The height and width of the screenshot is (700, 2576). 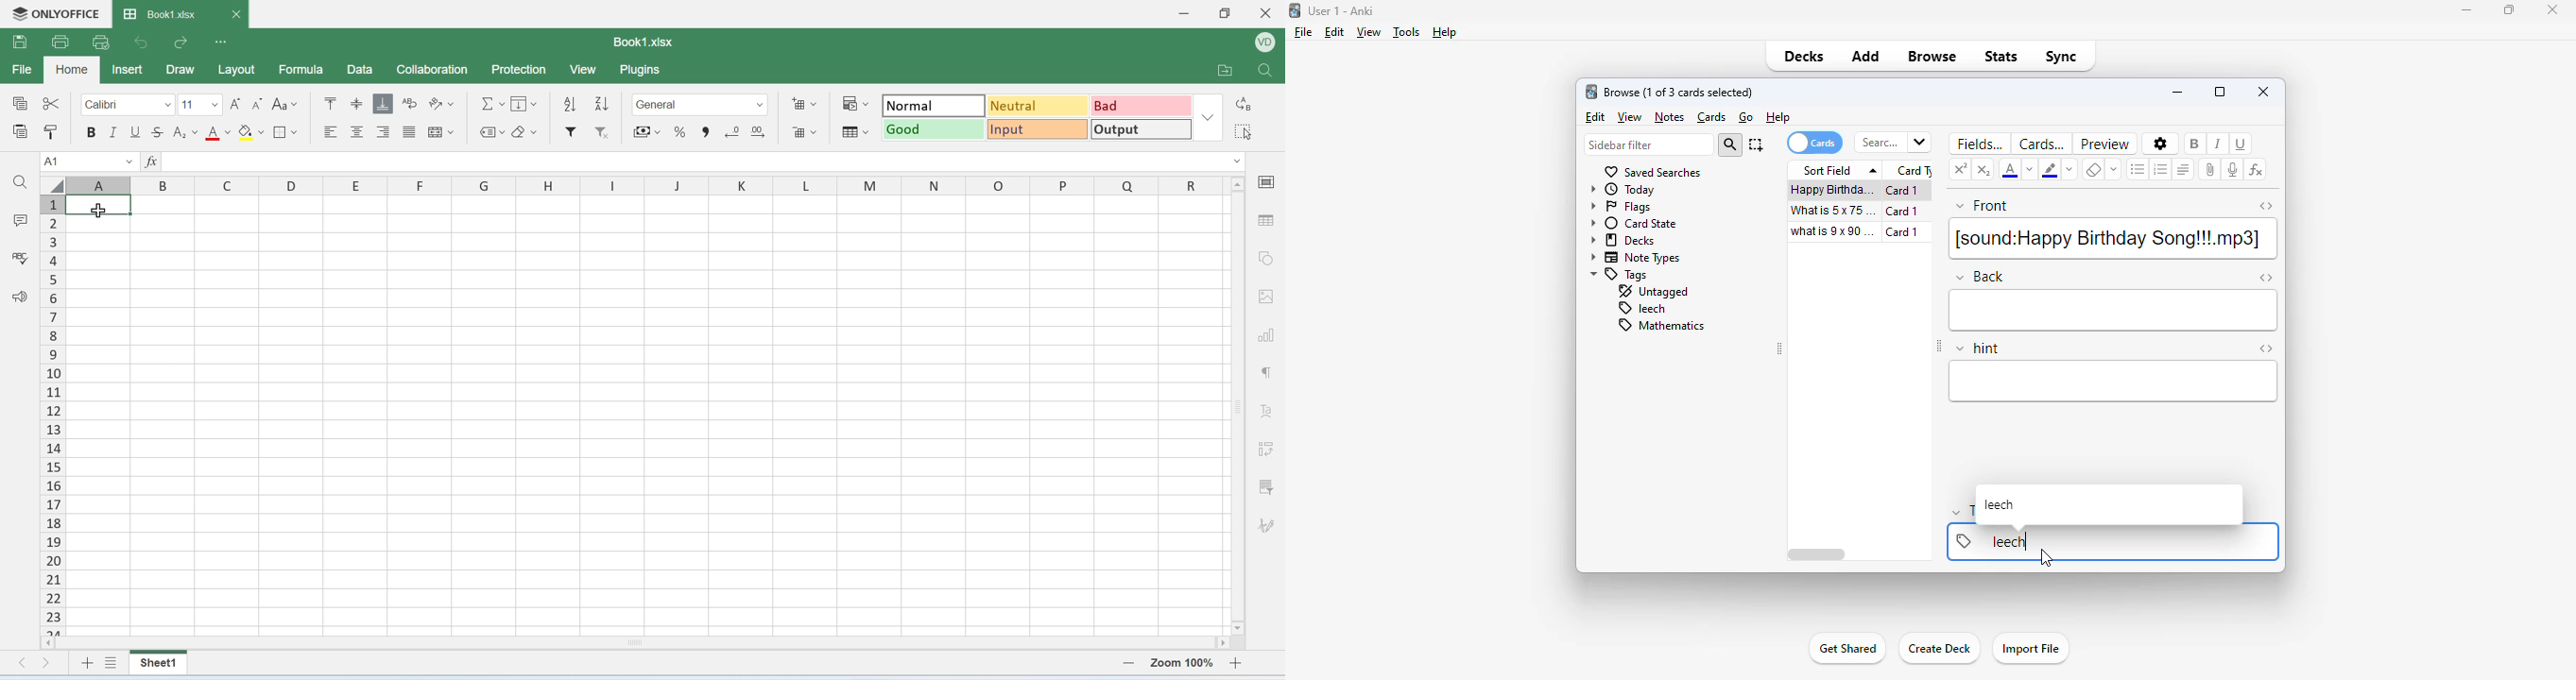 I want to click on minimise, so click(x=1188, y=17).